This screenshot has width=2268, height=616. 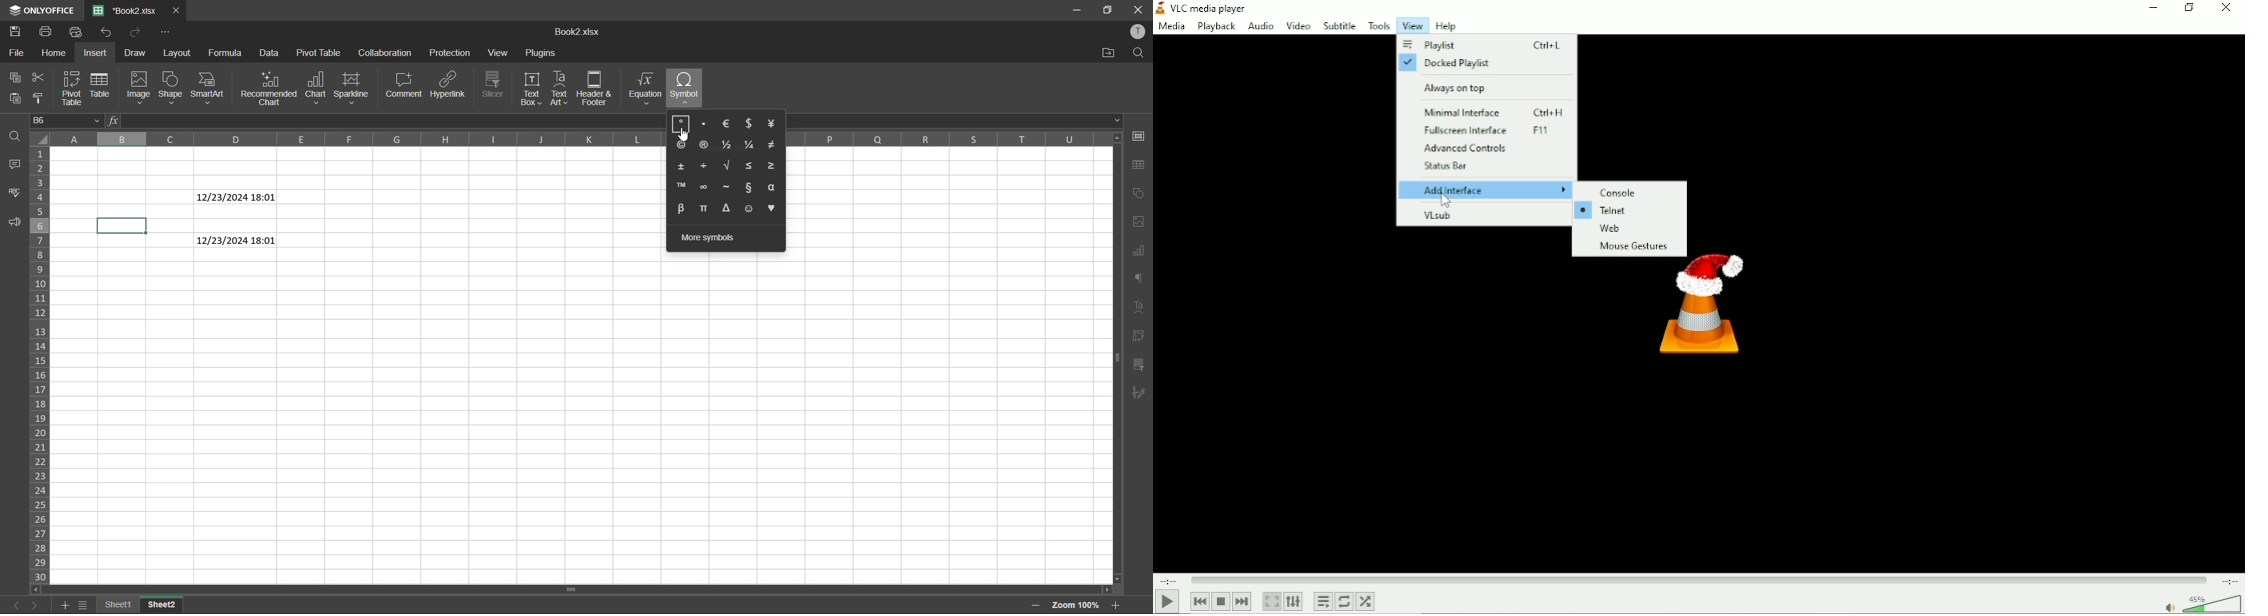 What do you see at coordinates (108, 33) in the screenshot?
I see `redo` at bounding box center [108, 33].